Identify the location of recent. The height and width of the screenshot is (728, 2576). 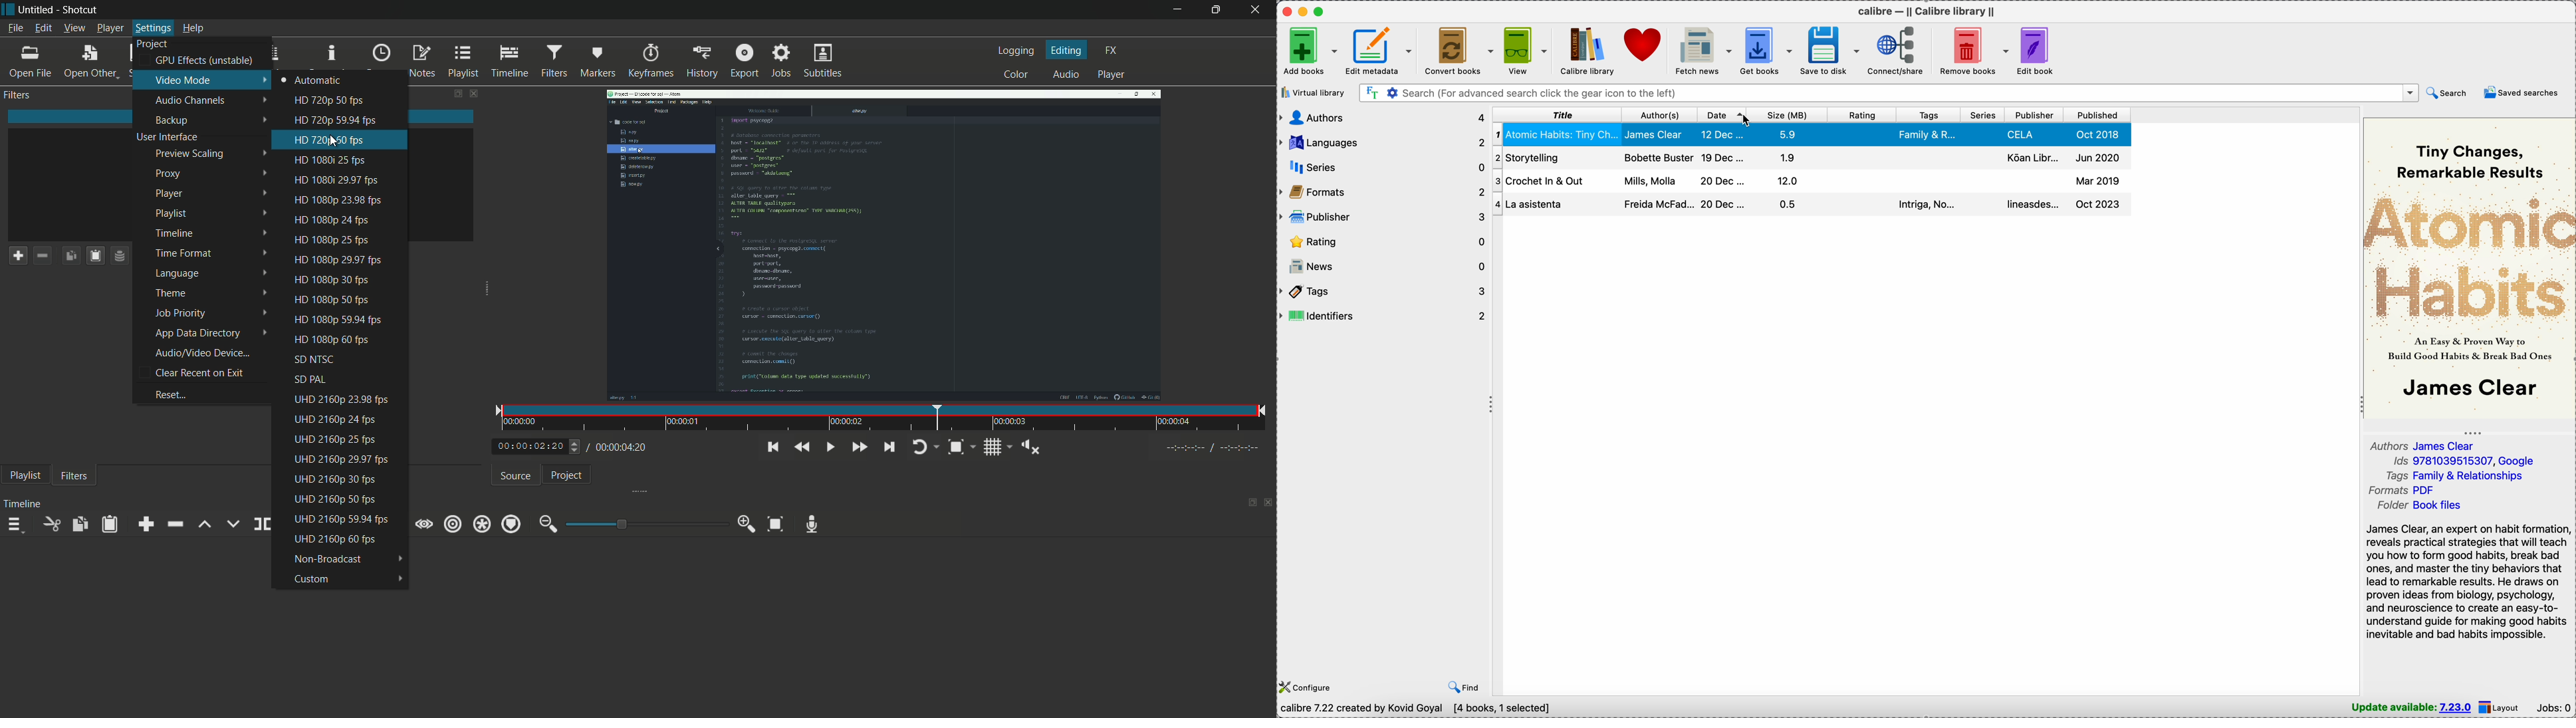
(381, 57).